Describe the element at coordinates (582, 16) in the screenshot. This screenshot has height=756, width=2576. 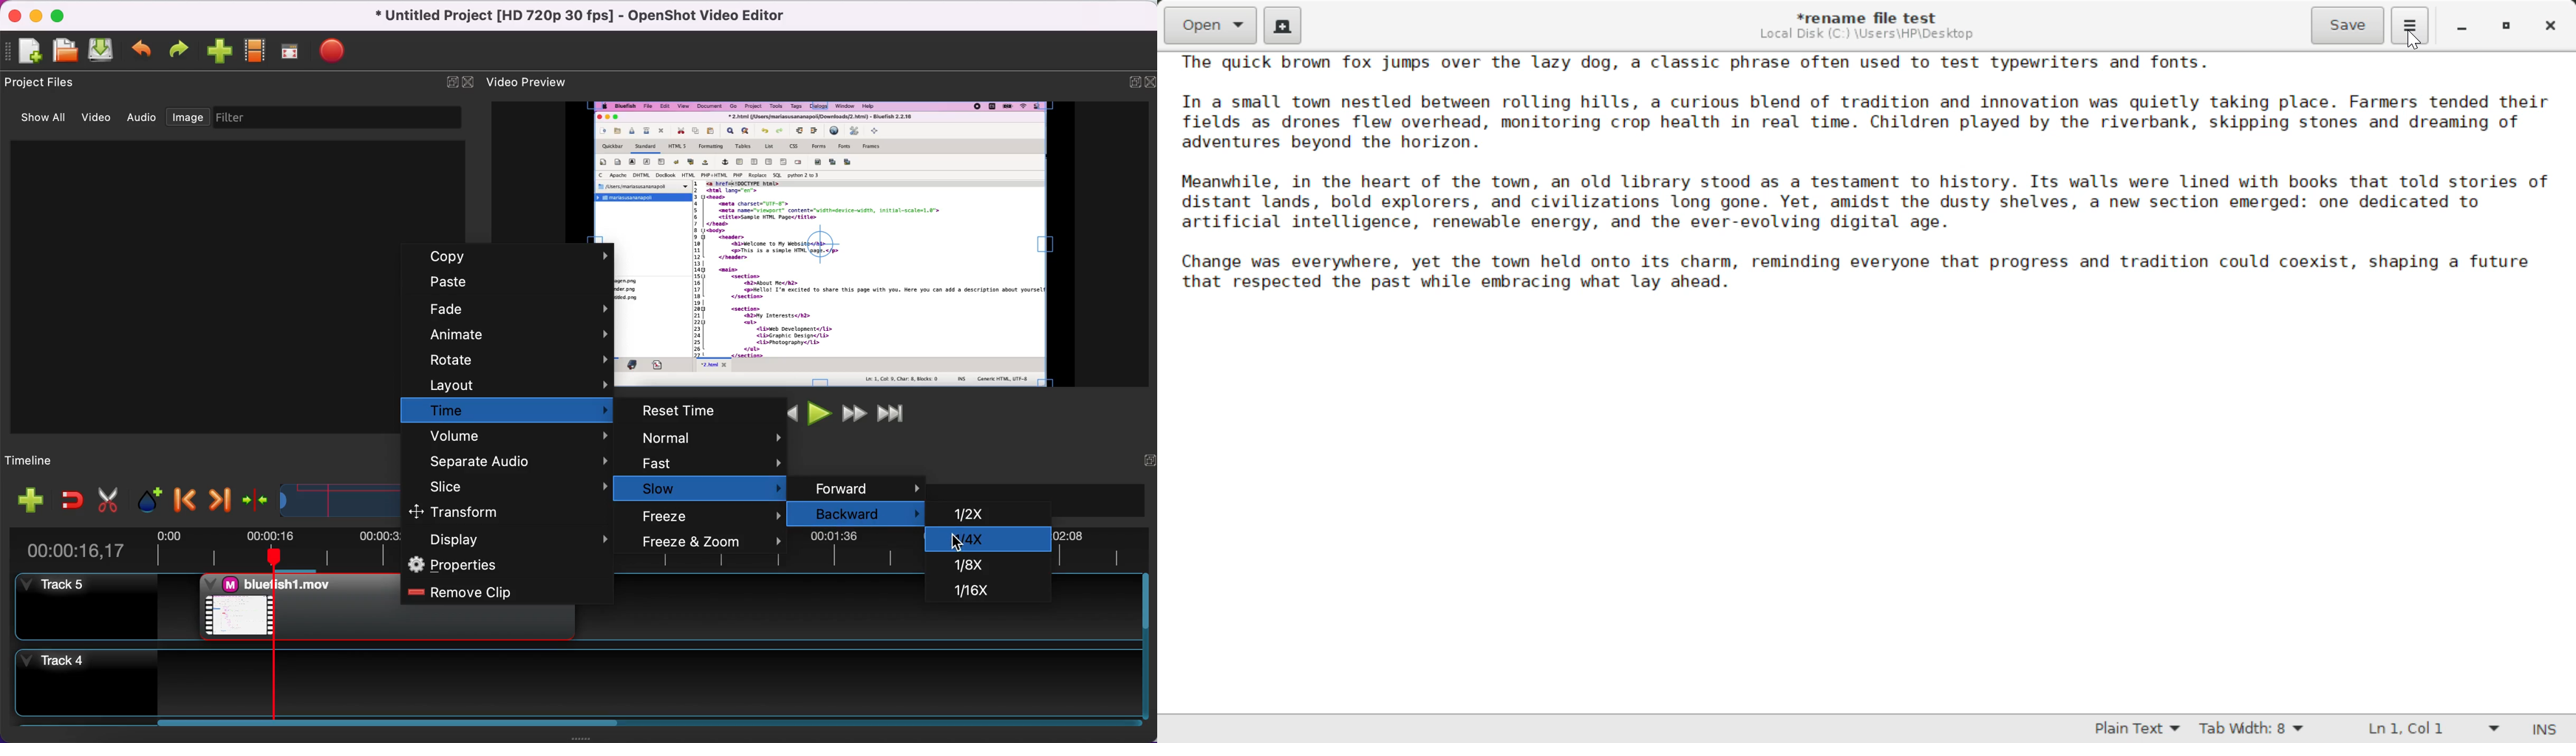
I see `title - Untitled Project [HD 720p 30 fps] - OpenShot Video Editor` at that location.